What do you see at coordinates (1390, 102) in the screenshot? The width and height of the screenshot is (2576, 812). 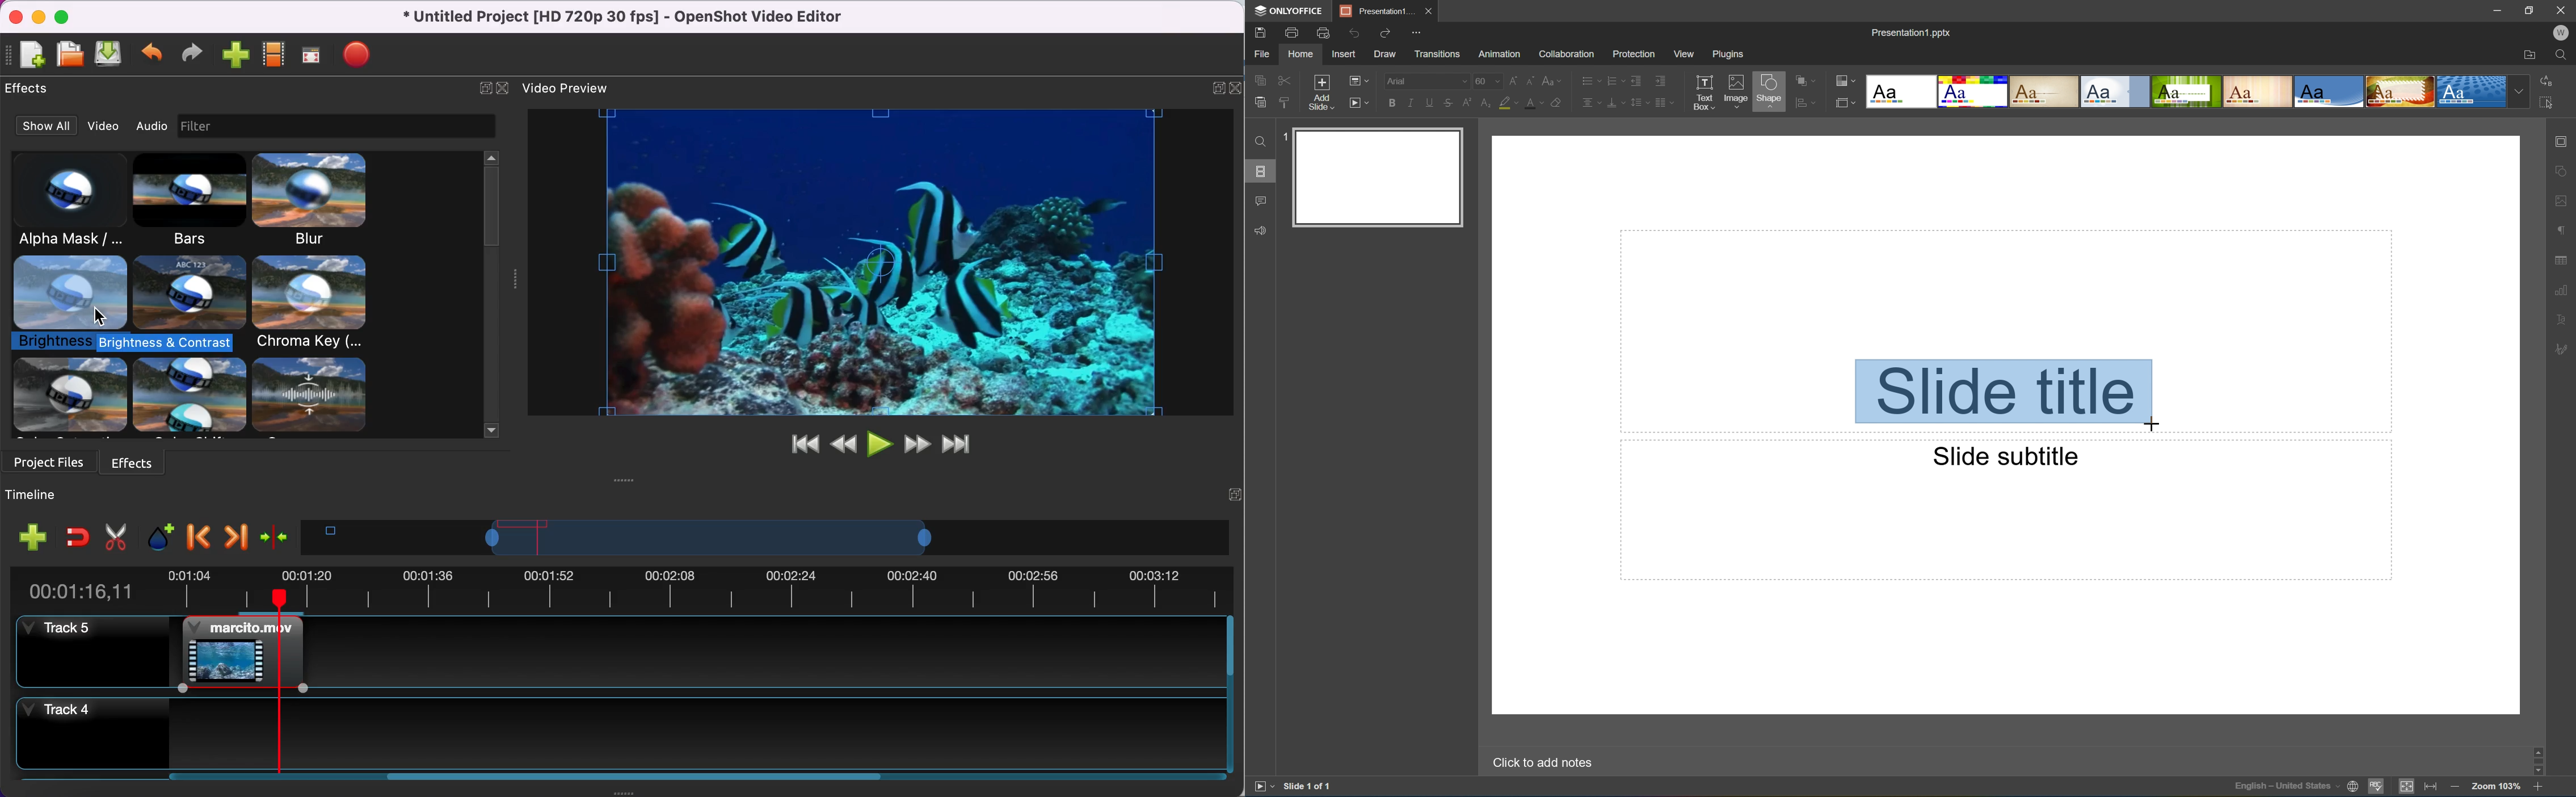 I see `Bold` at bounding box center [1390, 102].